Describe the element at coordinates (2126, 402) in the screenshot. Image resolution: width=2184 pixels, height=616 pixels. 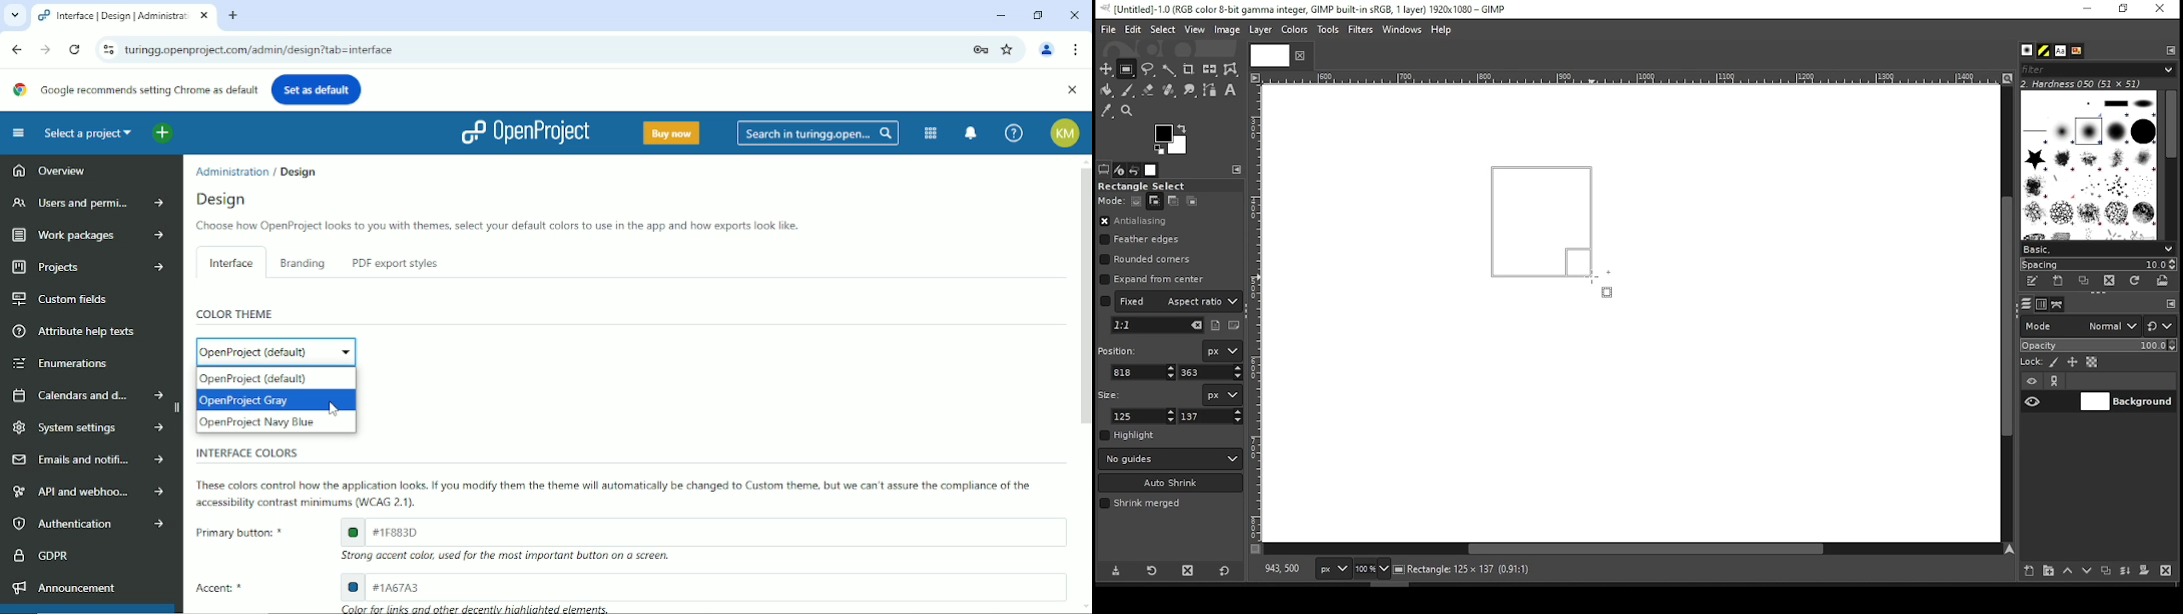
I see `layer ` at that location.